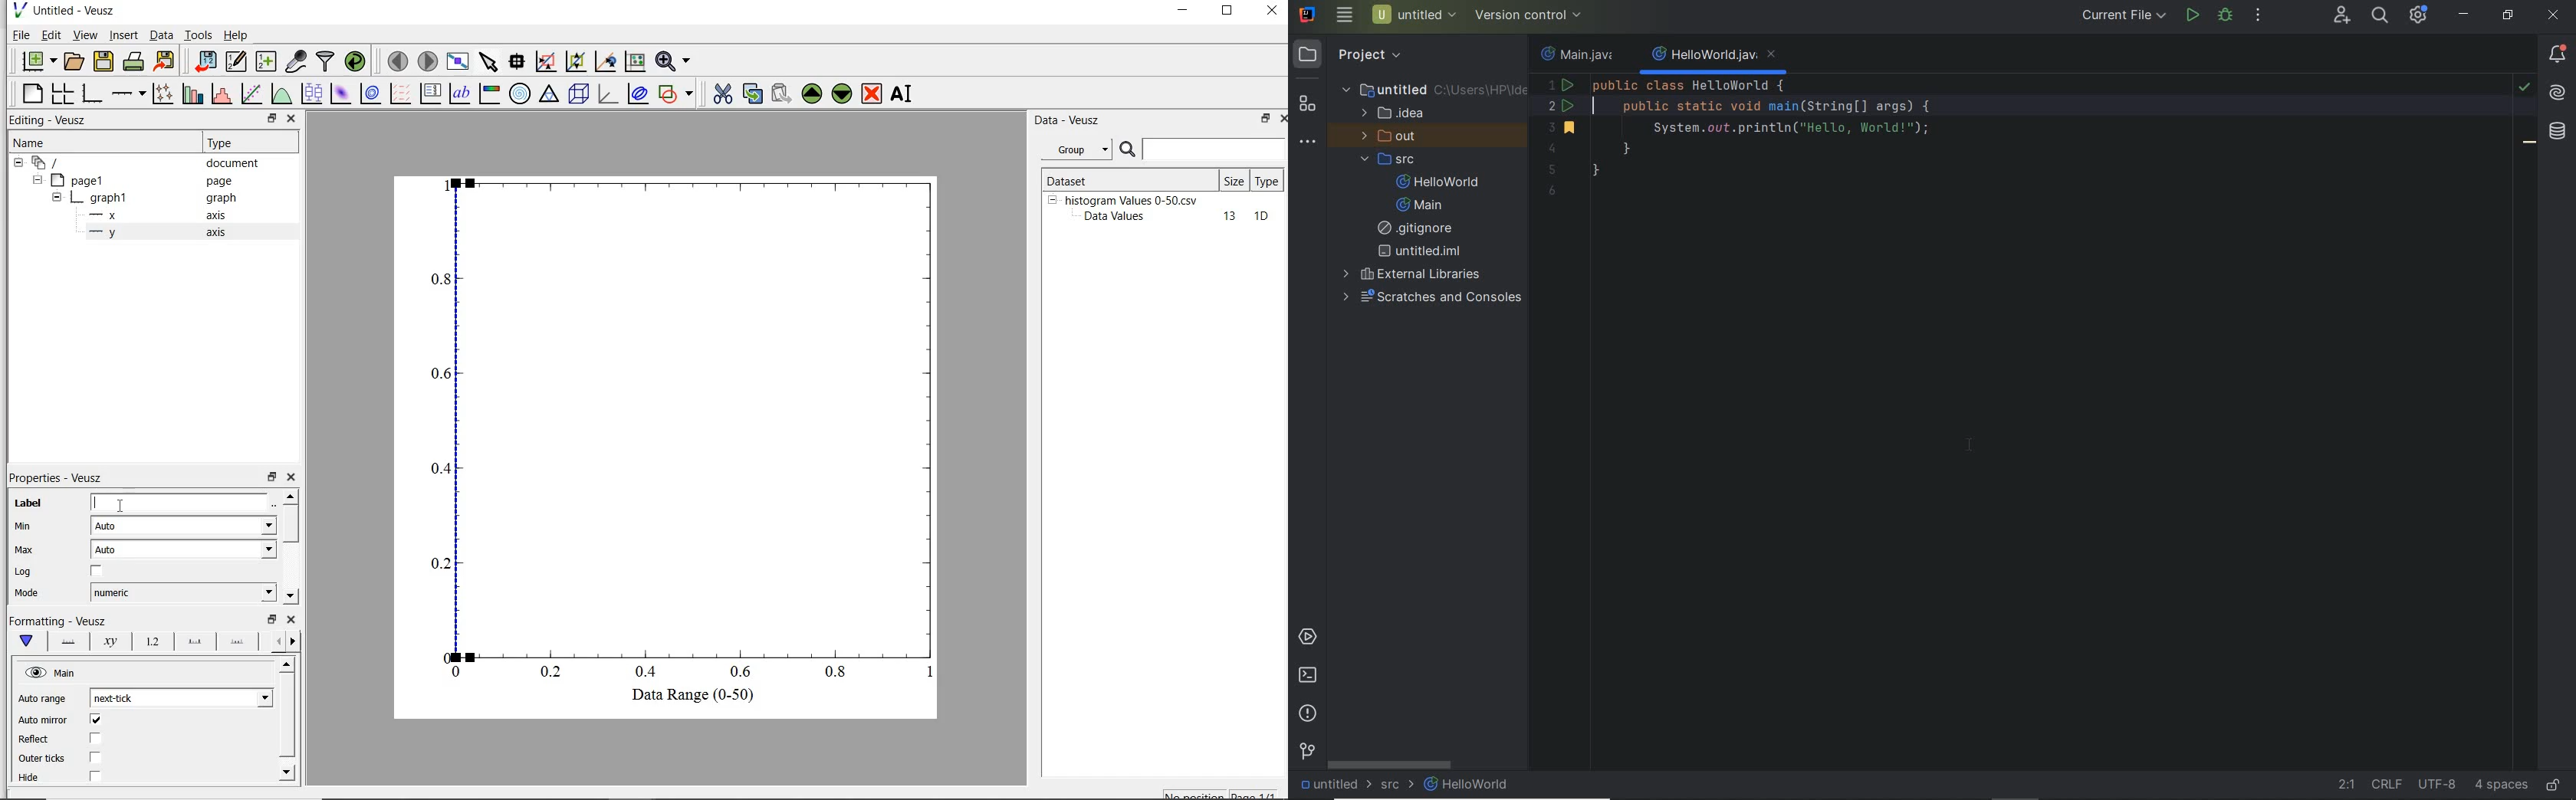  I want to click on save, so click(104, 60).